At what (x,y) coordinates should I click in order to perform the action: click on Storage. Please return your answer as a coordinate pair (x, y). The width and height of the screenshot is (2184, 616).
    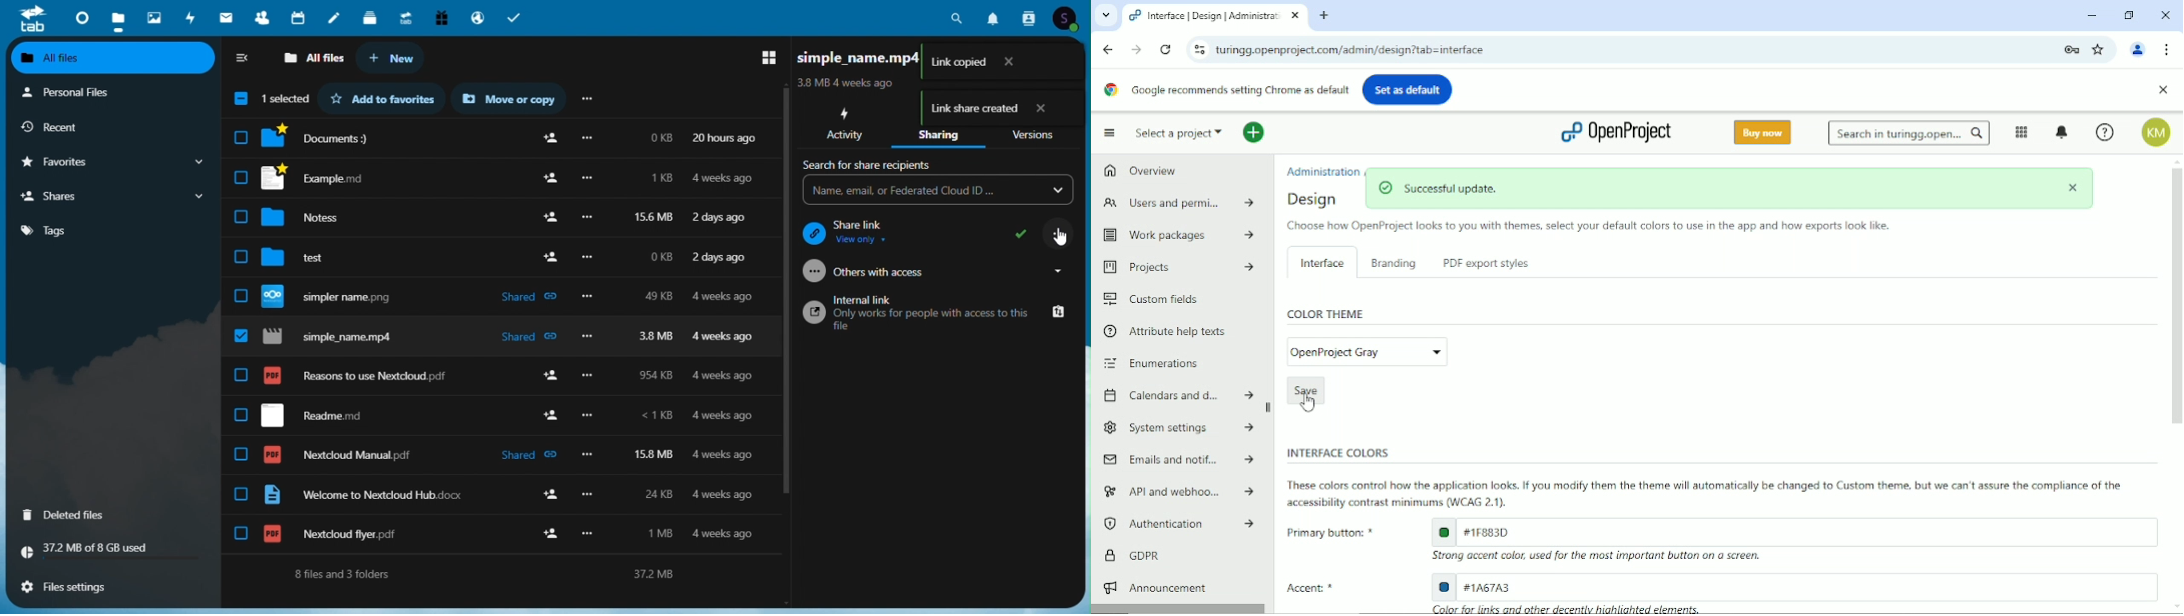
    Looking at the image, I should click on (115, 551).